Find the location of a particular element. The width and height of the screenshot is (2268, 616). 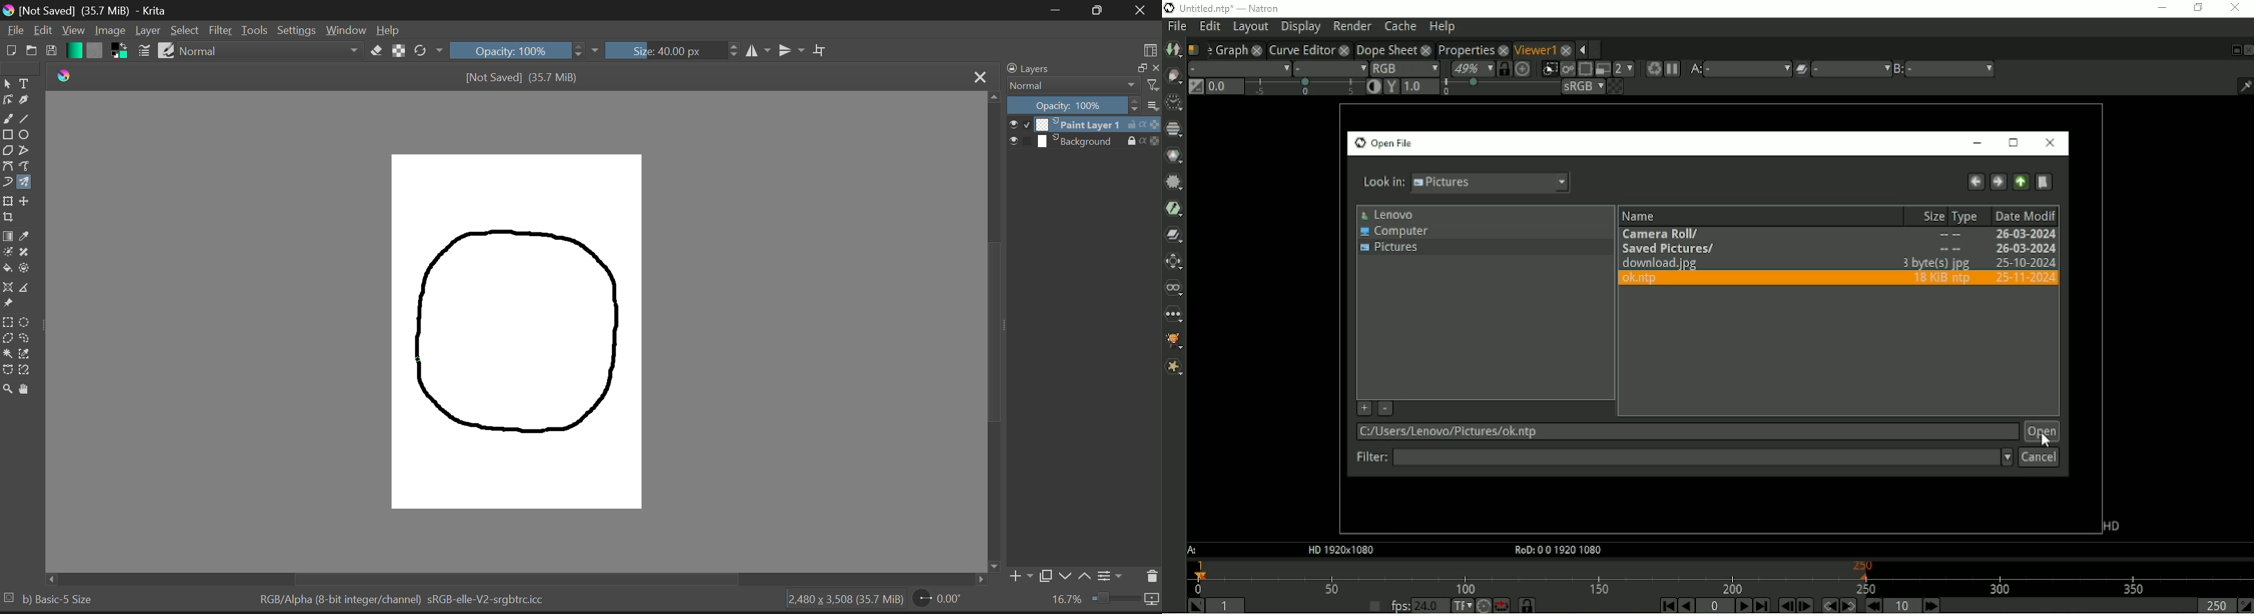

View is located at coordinates (73, 30).